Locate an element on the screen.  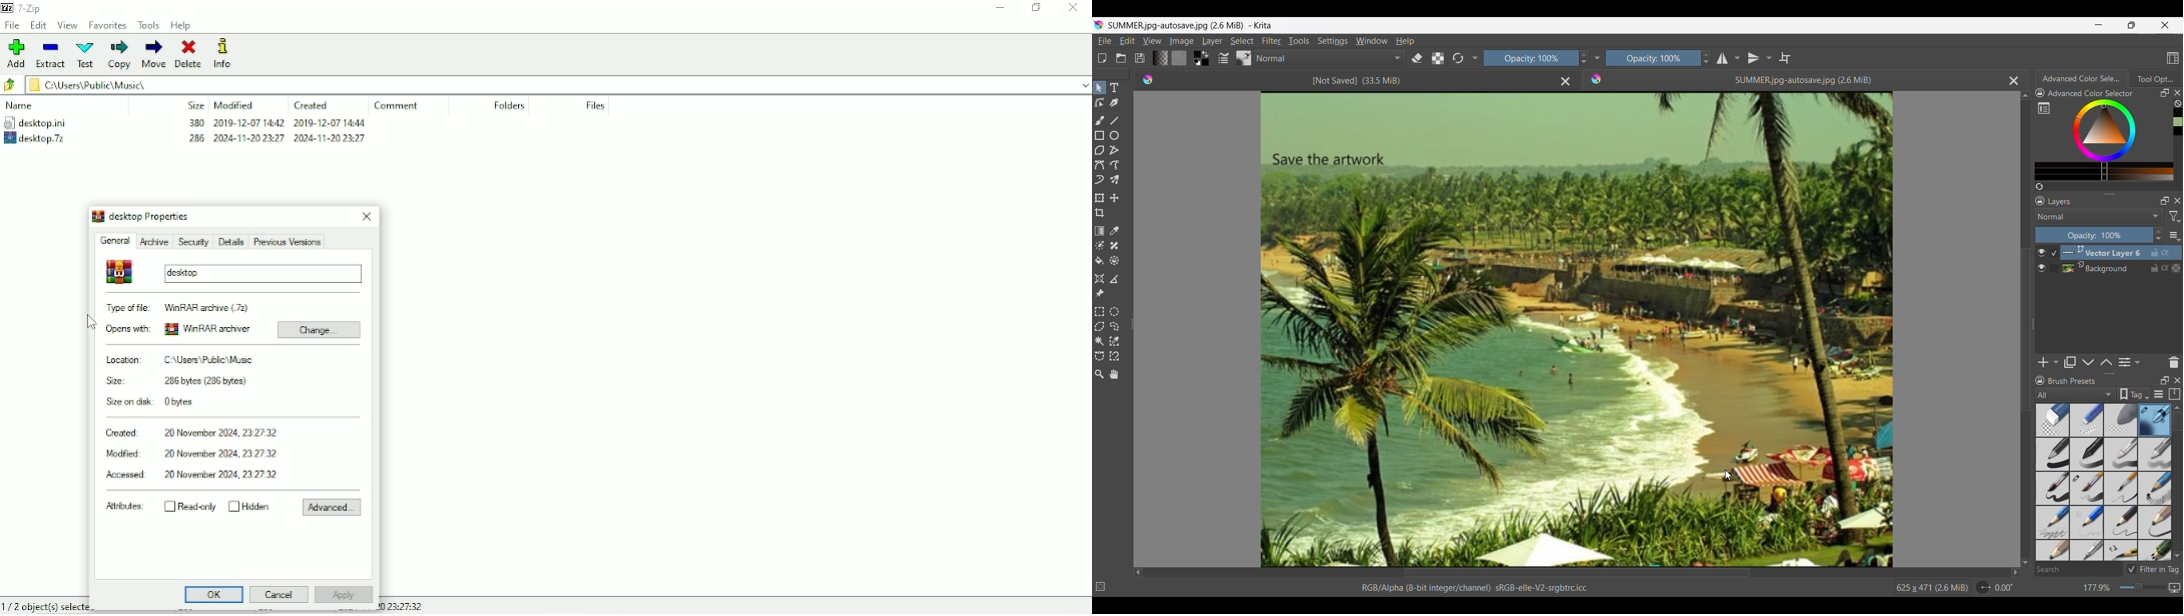
Minimize is located at coordinates (1001, 10).